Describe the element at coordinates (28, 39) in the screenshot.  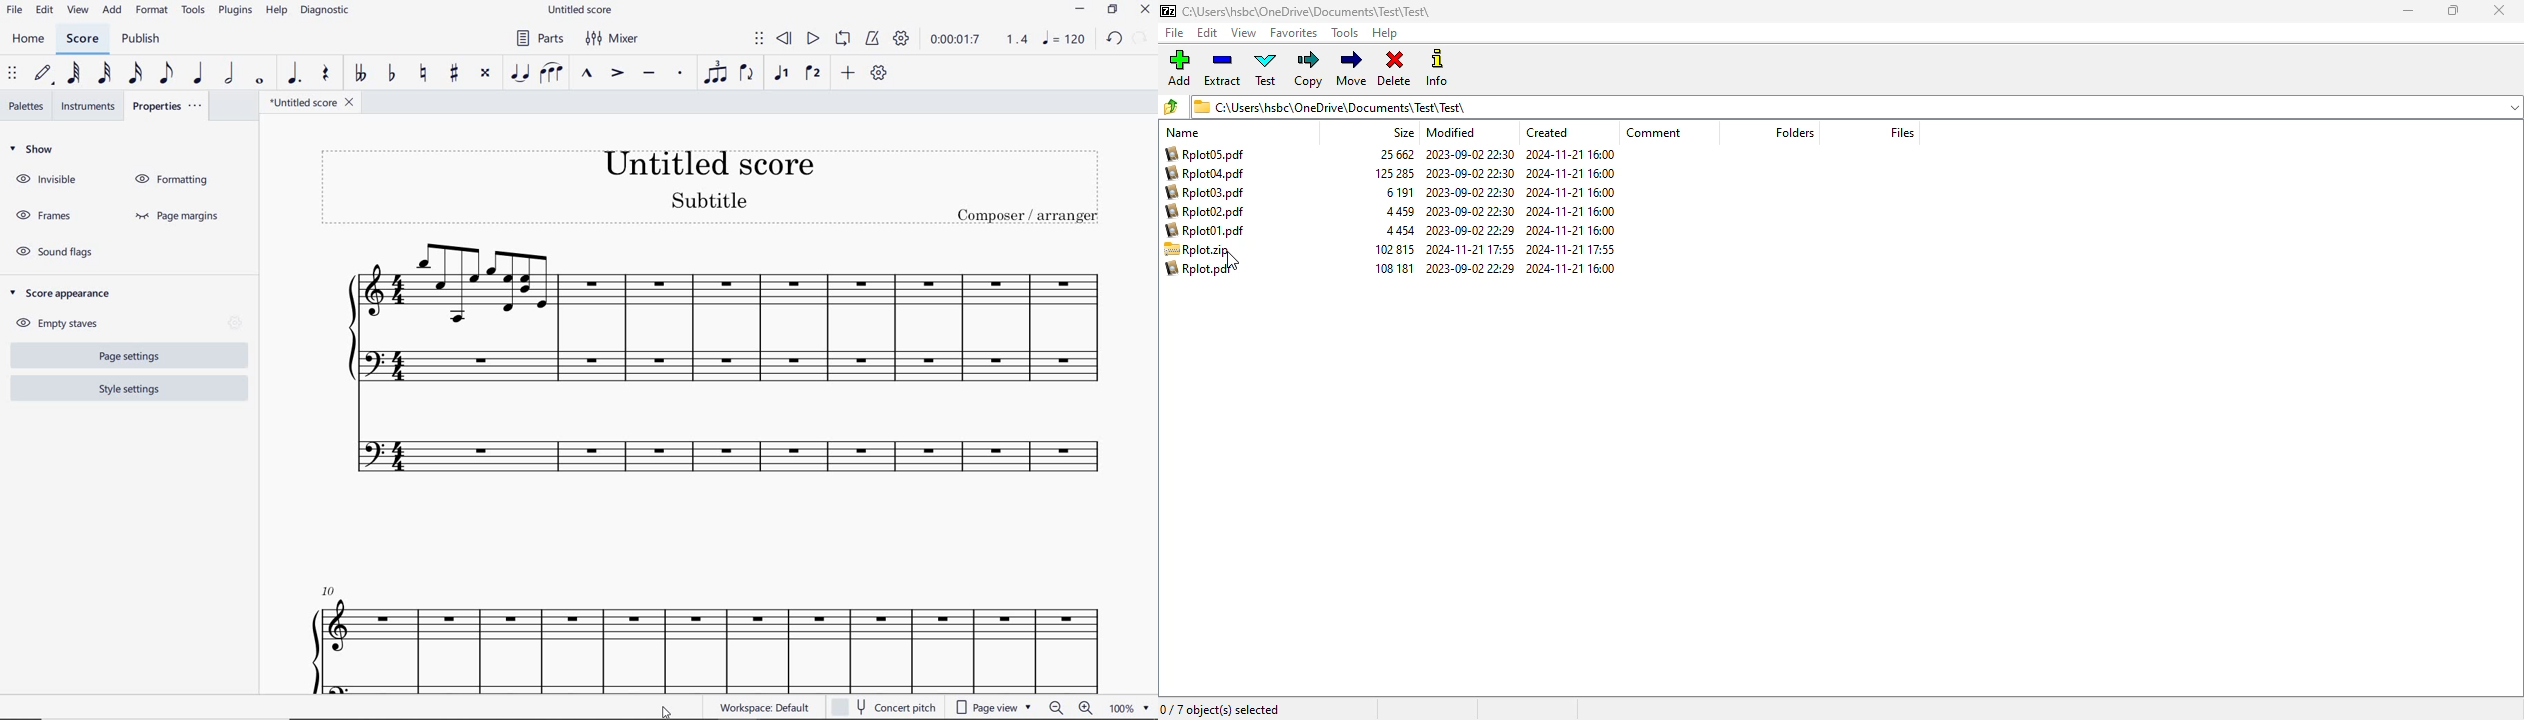
I see `HOME` at that location.